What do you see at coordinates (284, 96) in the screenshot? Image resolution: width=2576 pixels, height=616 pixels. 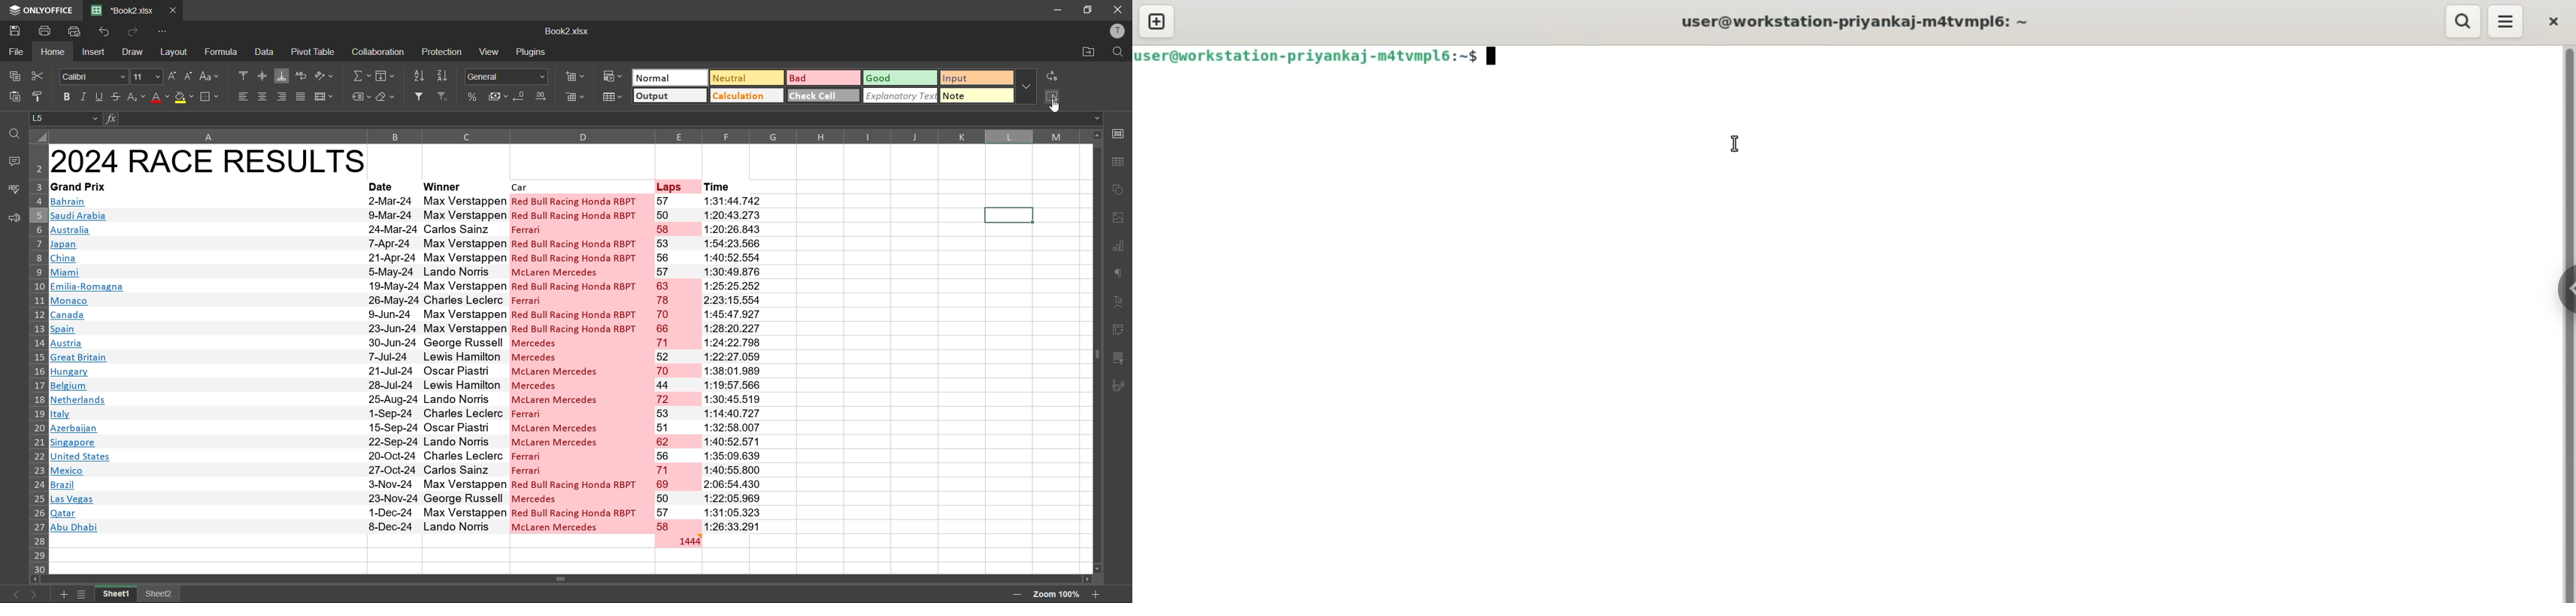 I see `align right` at bounding box center [284, 96].